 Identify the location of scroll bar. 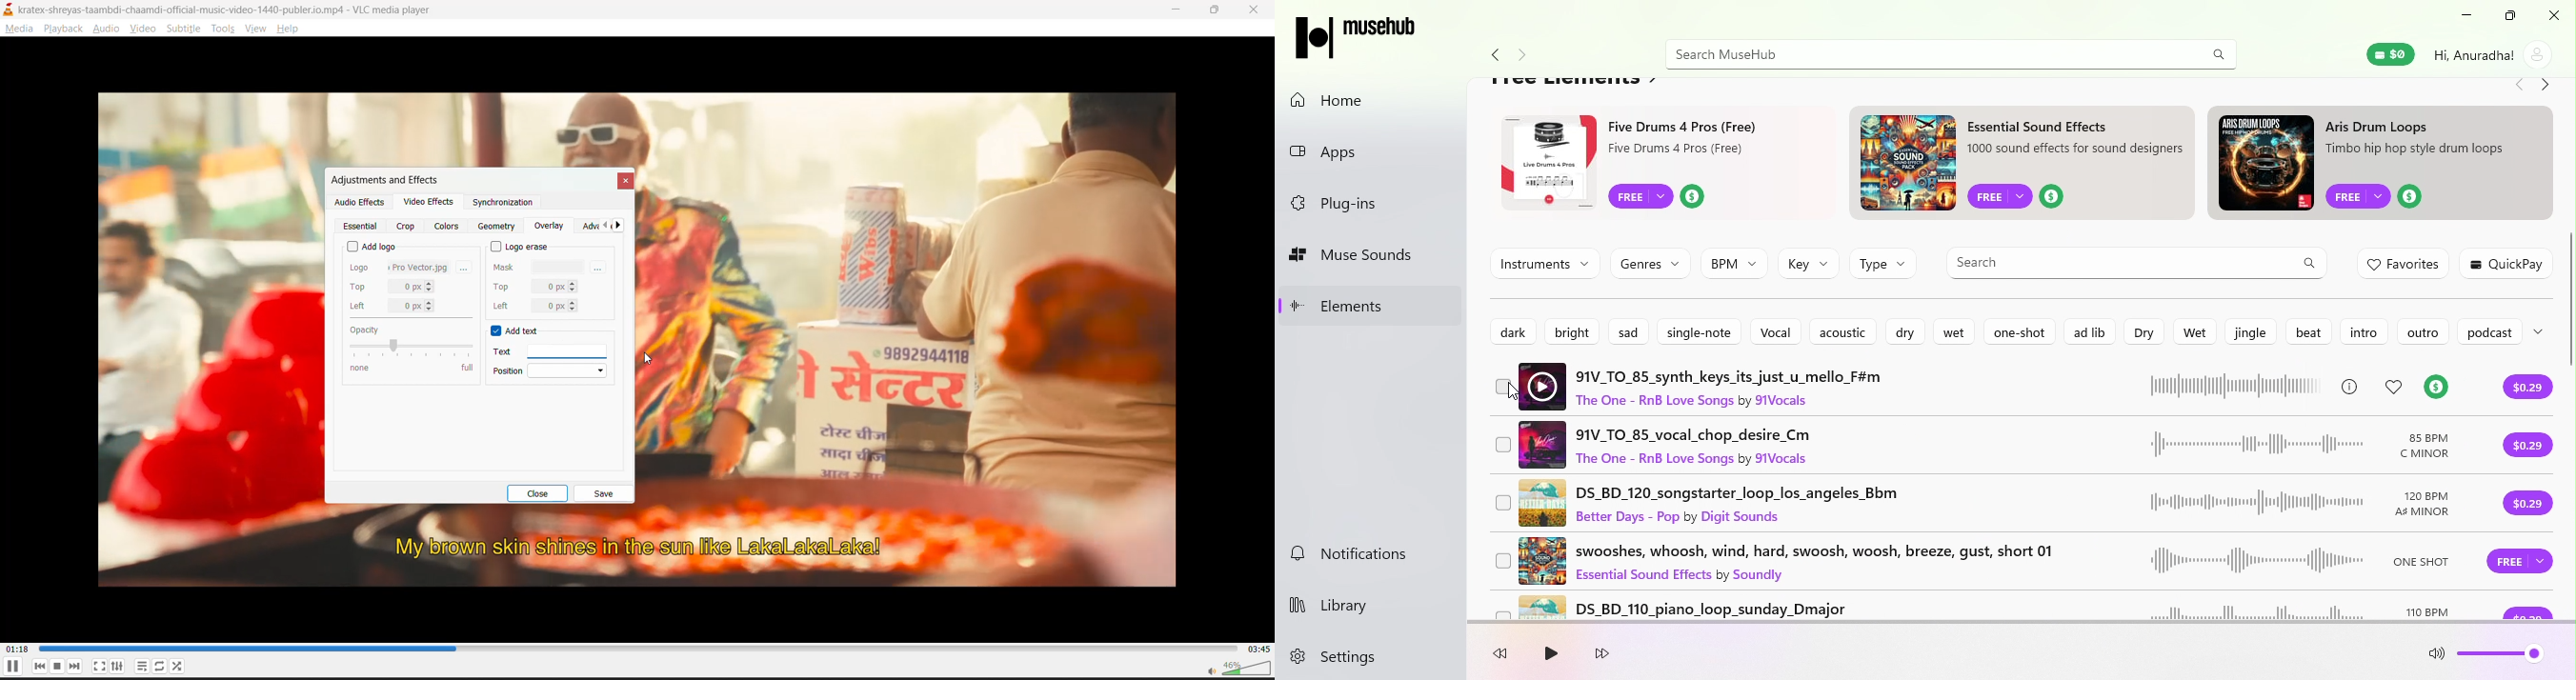
(2571, 344).